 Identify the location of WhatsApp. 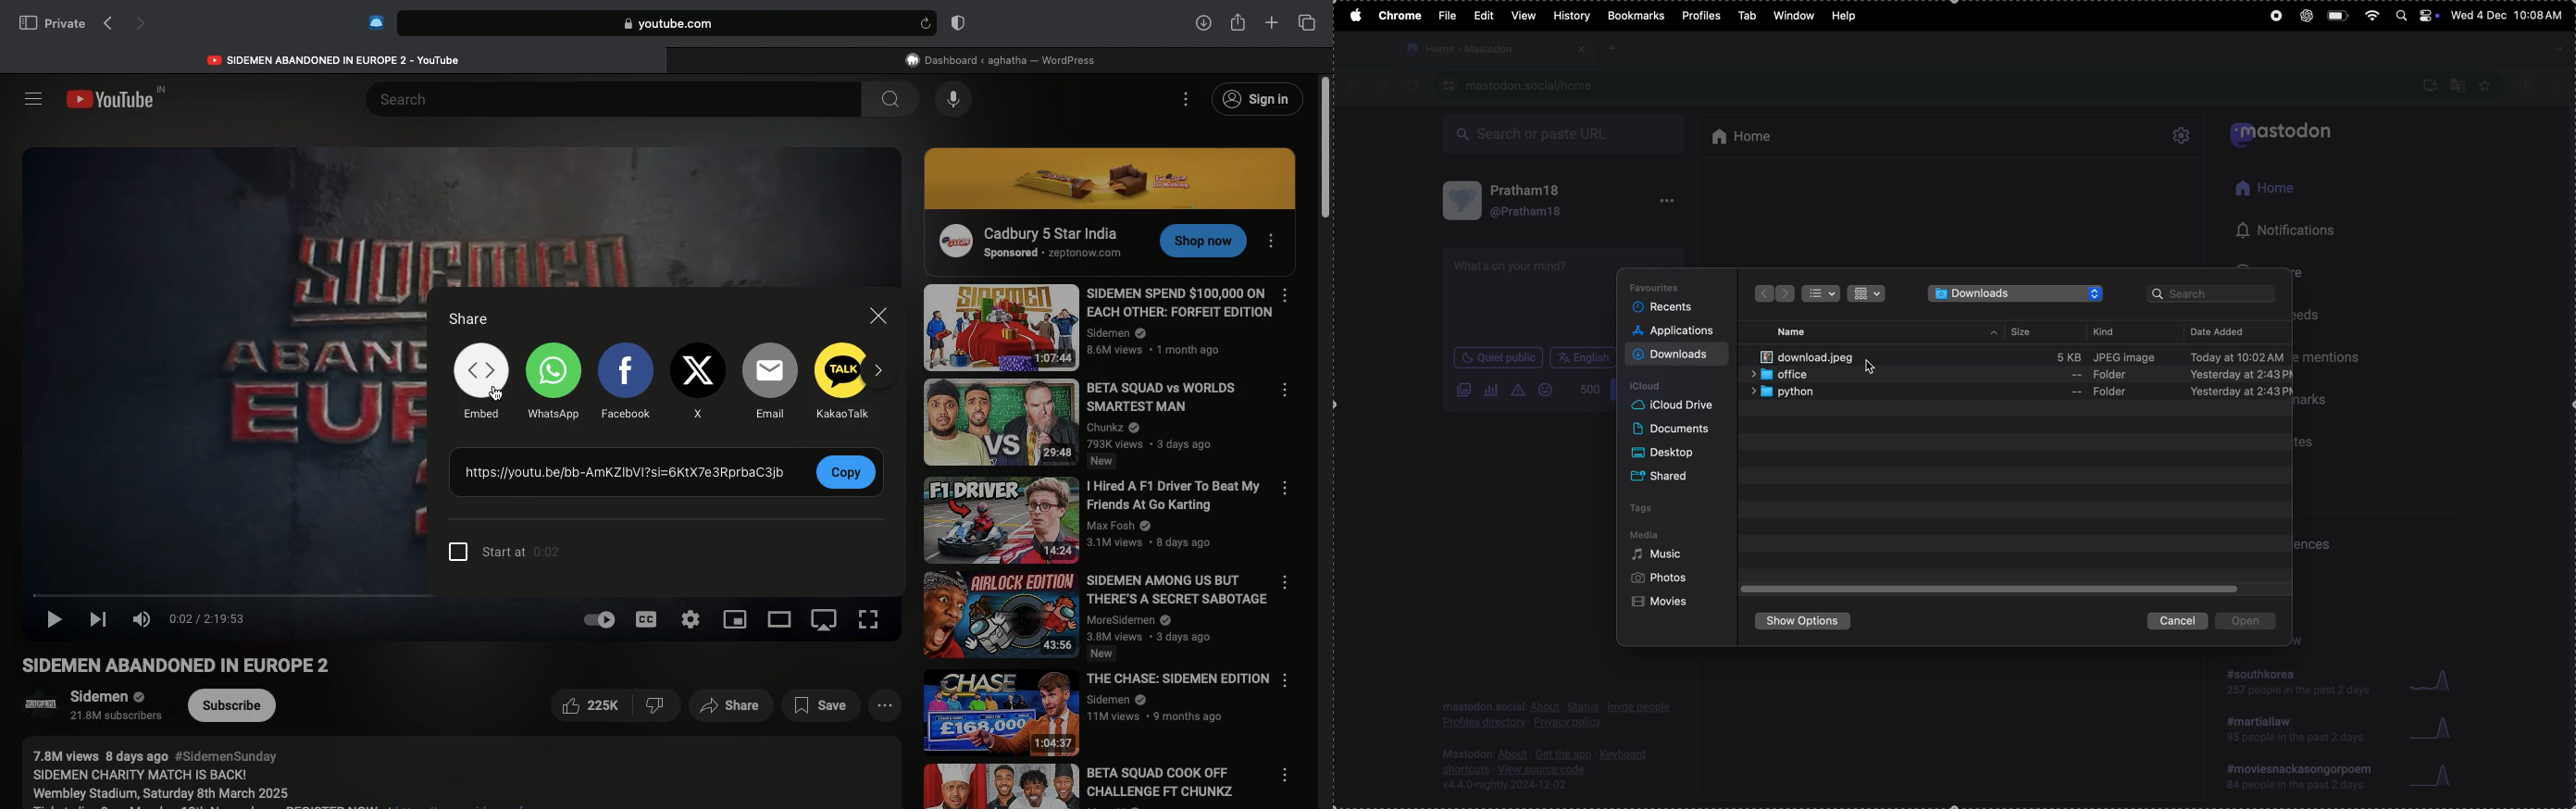
(554, 384).